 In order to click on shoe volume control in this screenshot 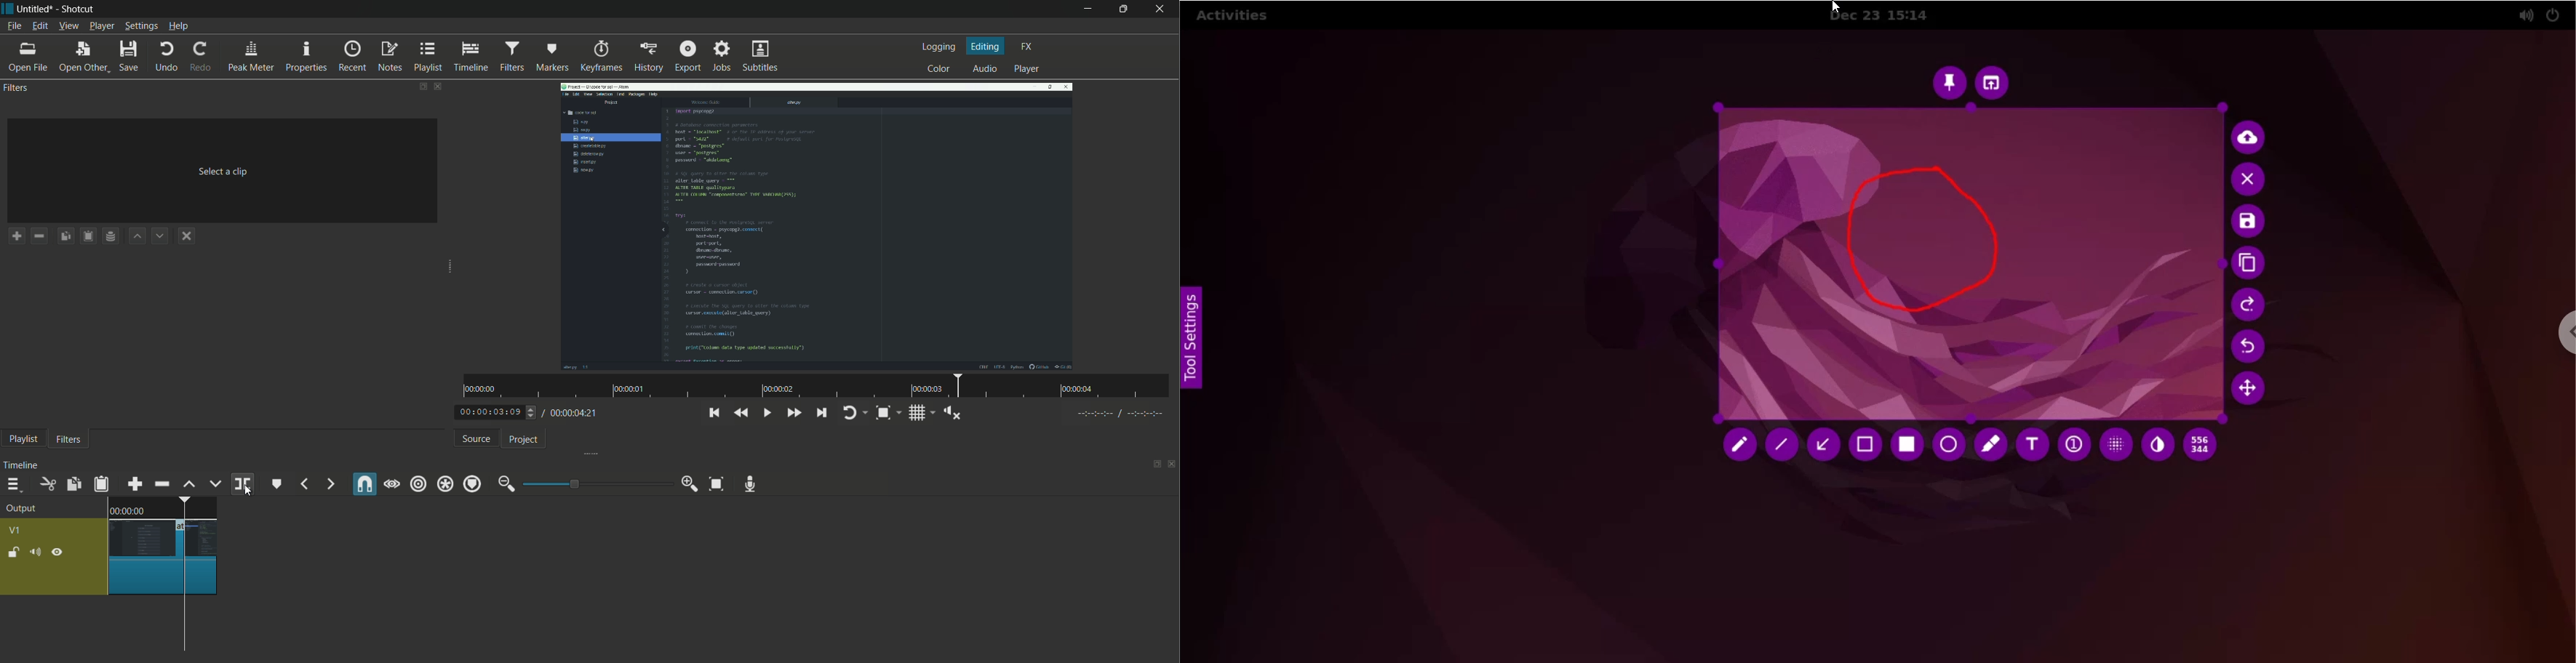, I will do `click(953, 413)`.